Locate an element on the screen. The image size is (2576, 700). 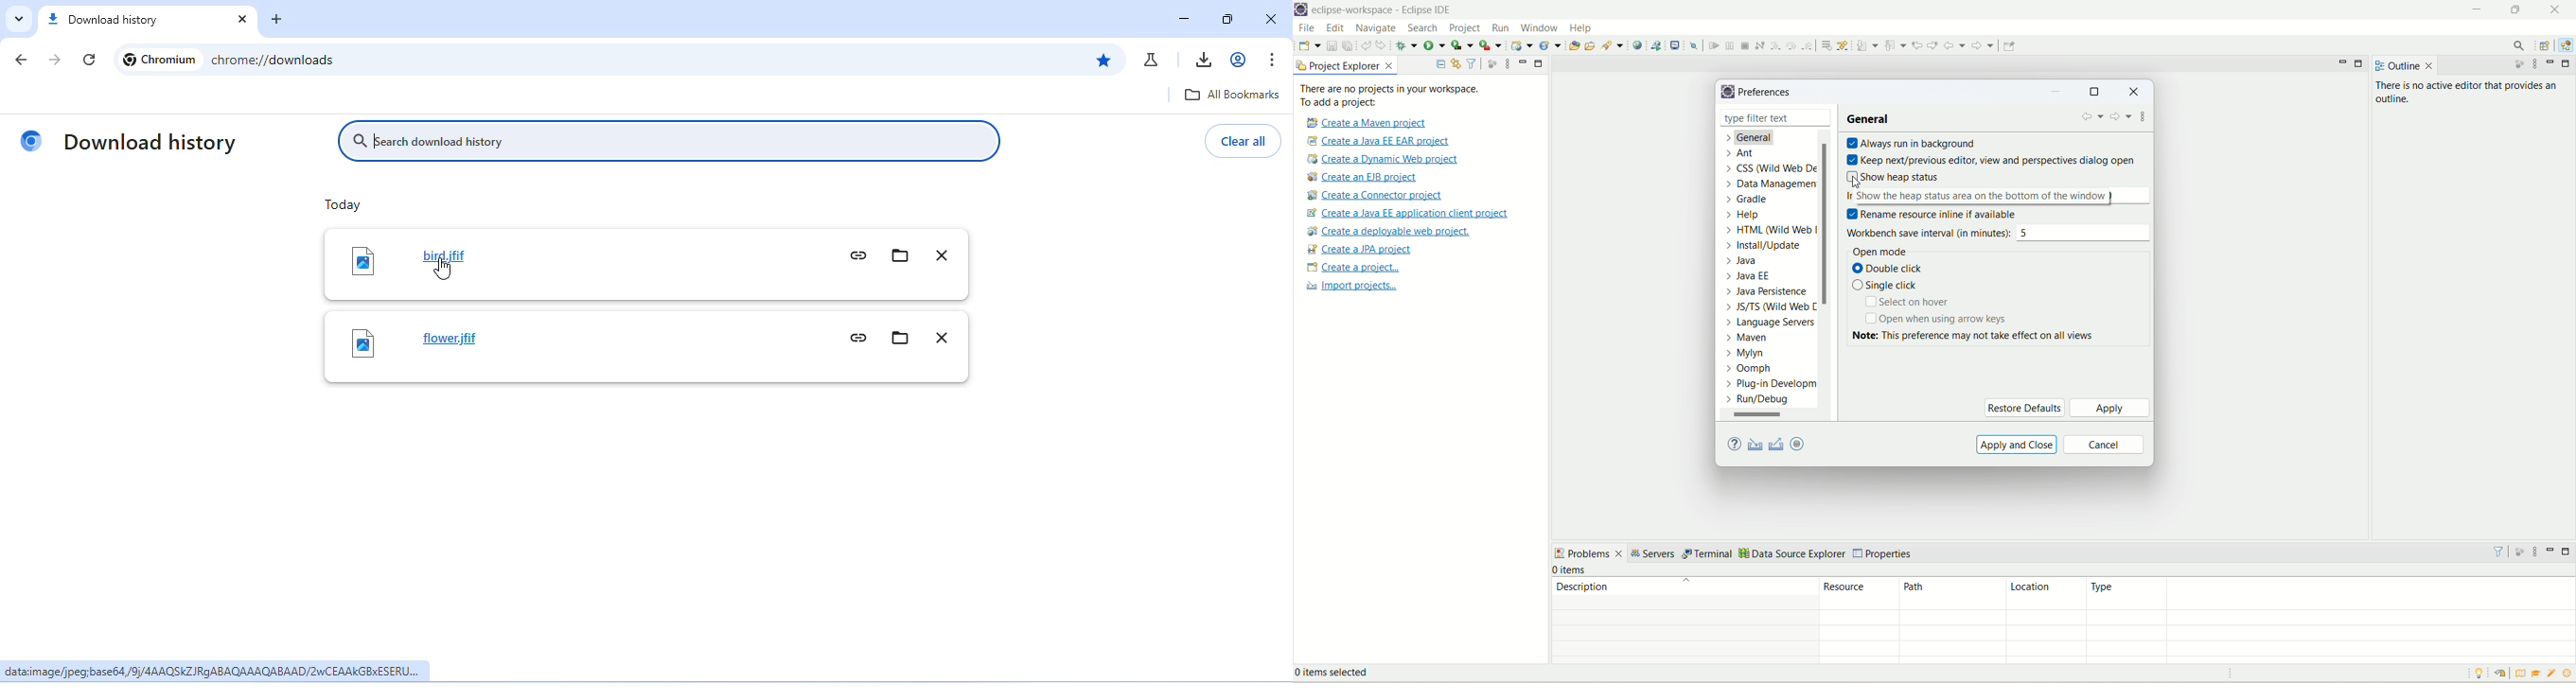
select on hover is located at coordinates (1911, 303).